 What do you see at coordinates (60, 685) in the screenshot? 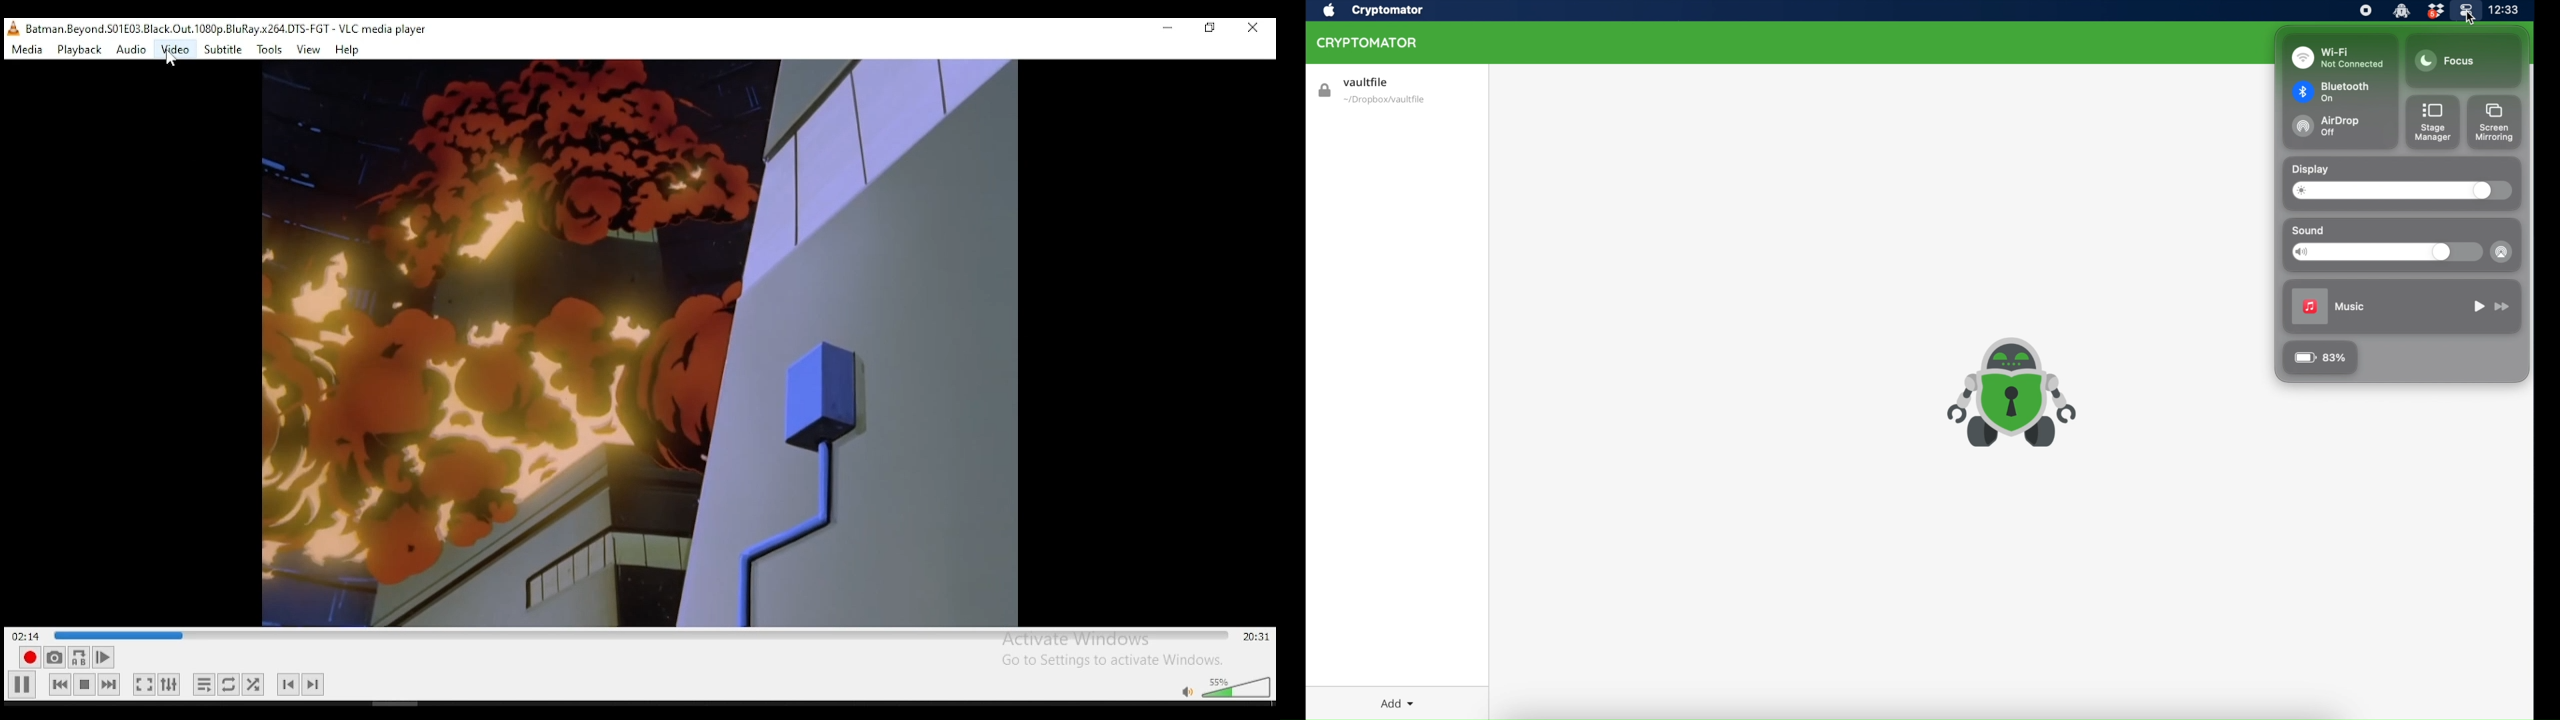
I see `previous media in playlist, skips backward when held` at bounding box center [60, 685].